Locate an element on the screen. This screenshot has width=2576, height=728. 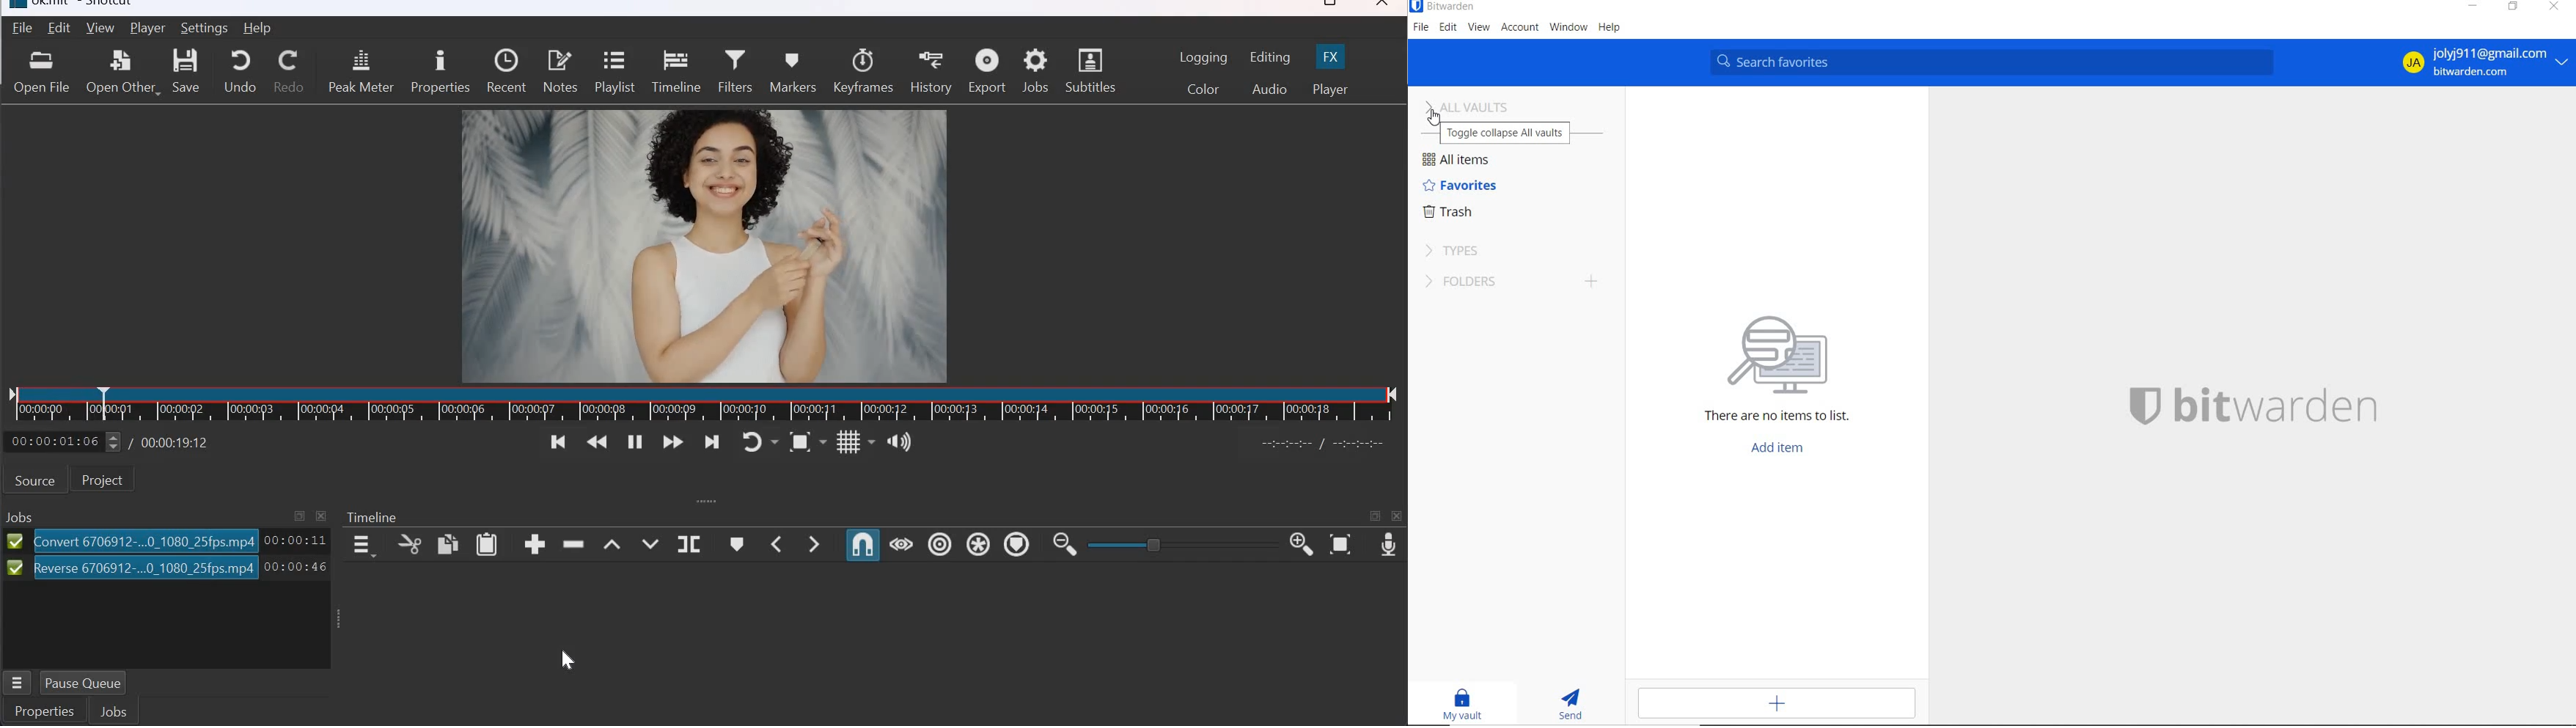
Convert 6706912-...0_1080_25fps.mp4 is located at coordinates (145, 539).